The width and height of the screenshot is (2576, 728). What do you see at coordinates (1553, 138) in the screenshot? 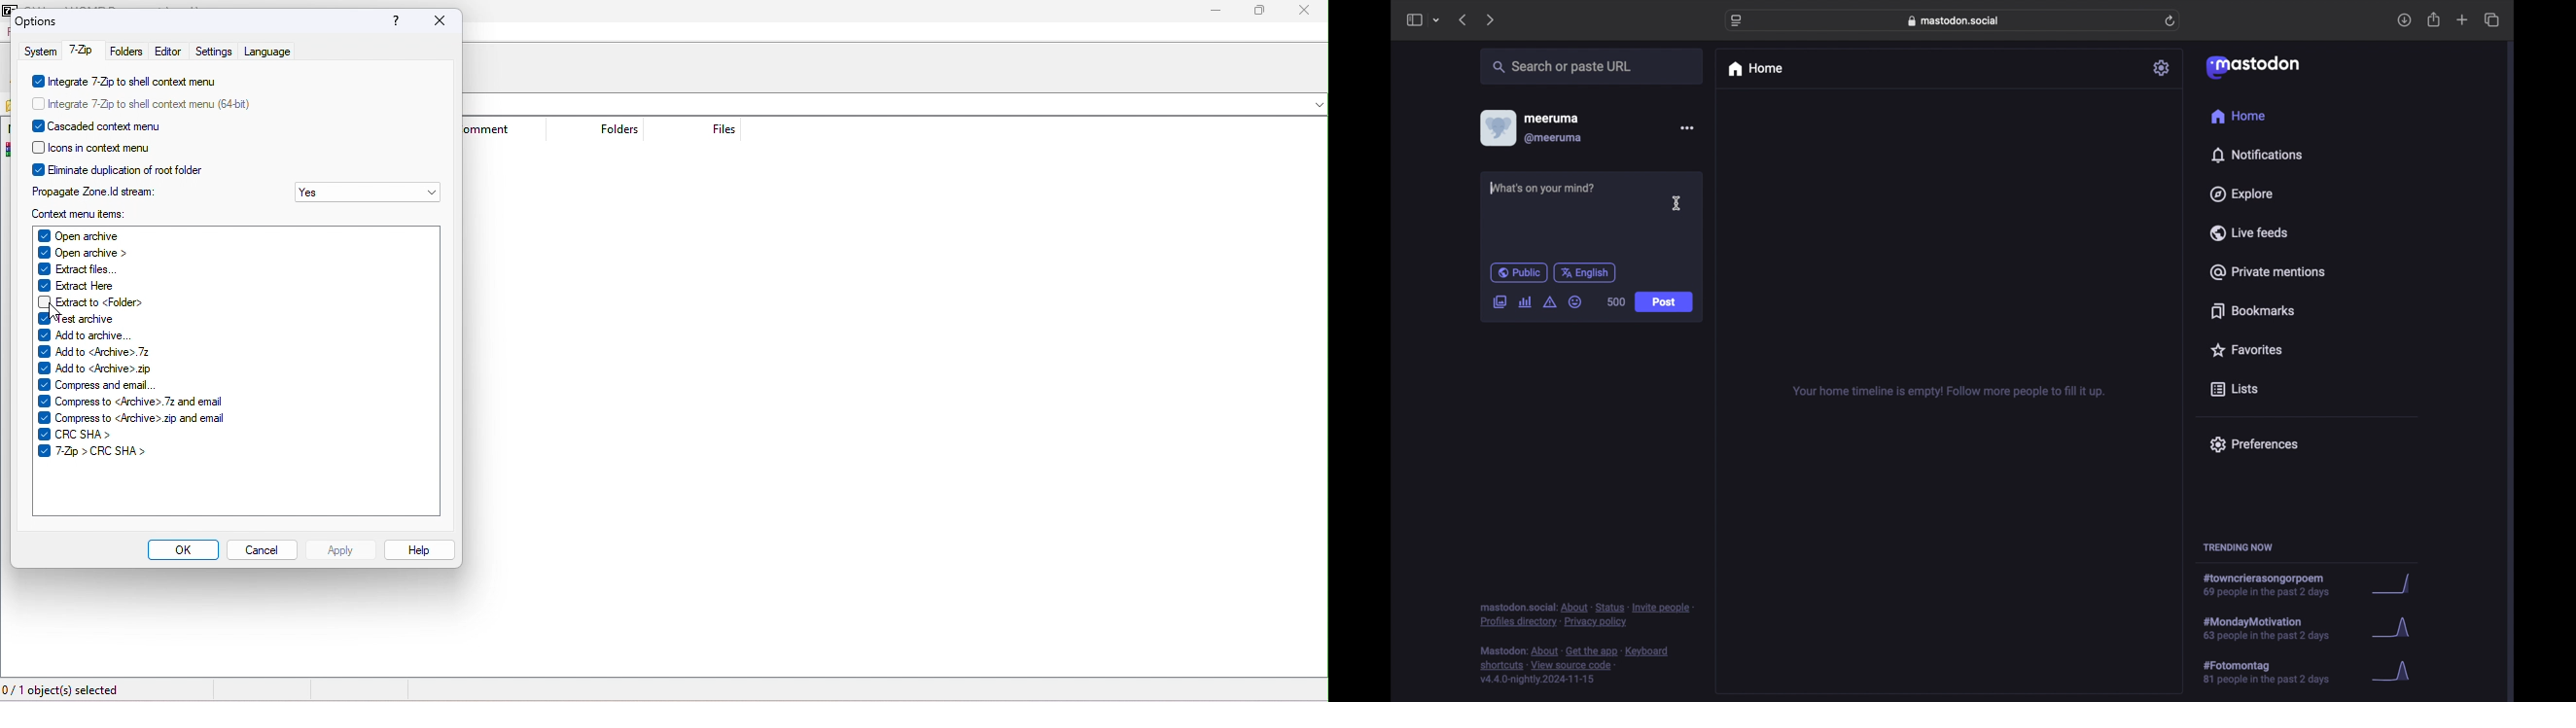
I see `@meeruma` at bounding box center [1553, 138].